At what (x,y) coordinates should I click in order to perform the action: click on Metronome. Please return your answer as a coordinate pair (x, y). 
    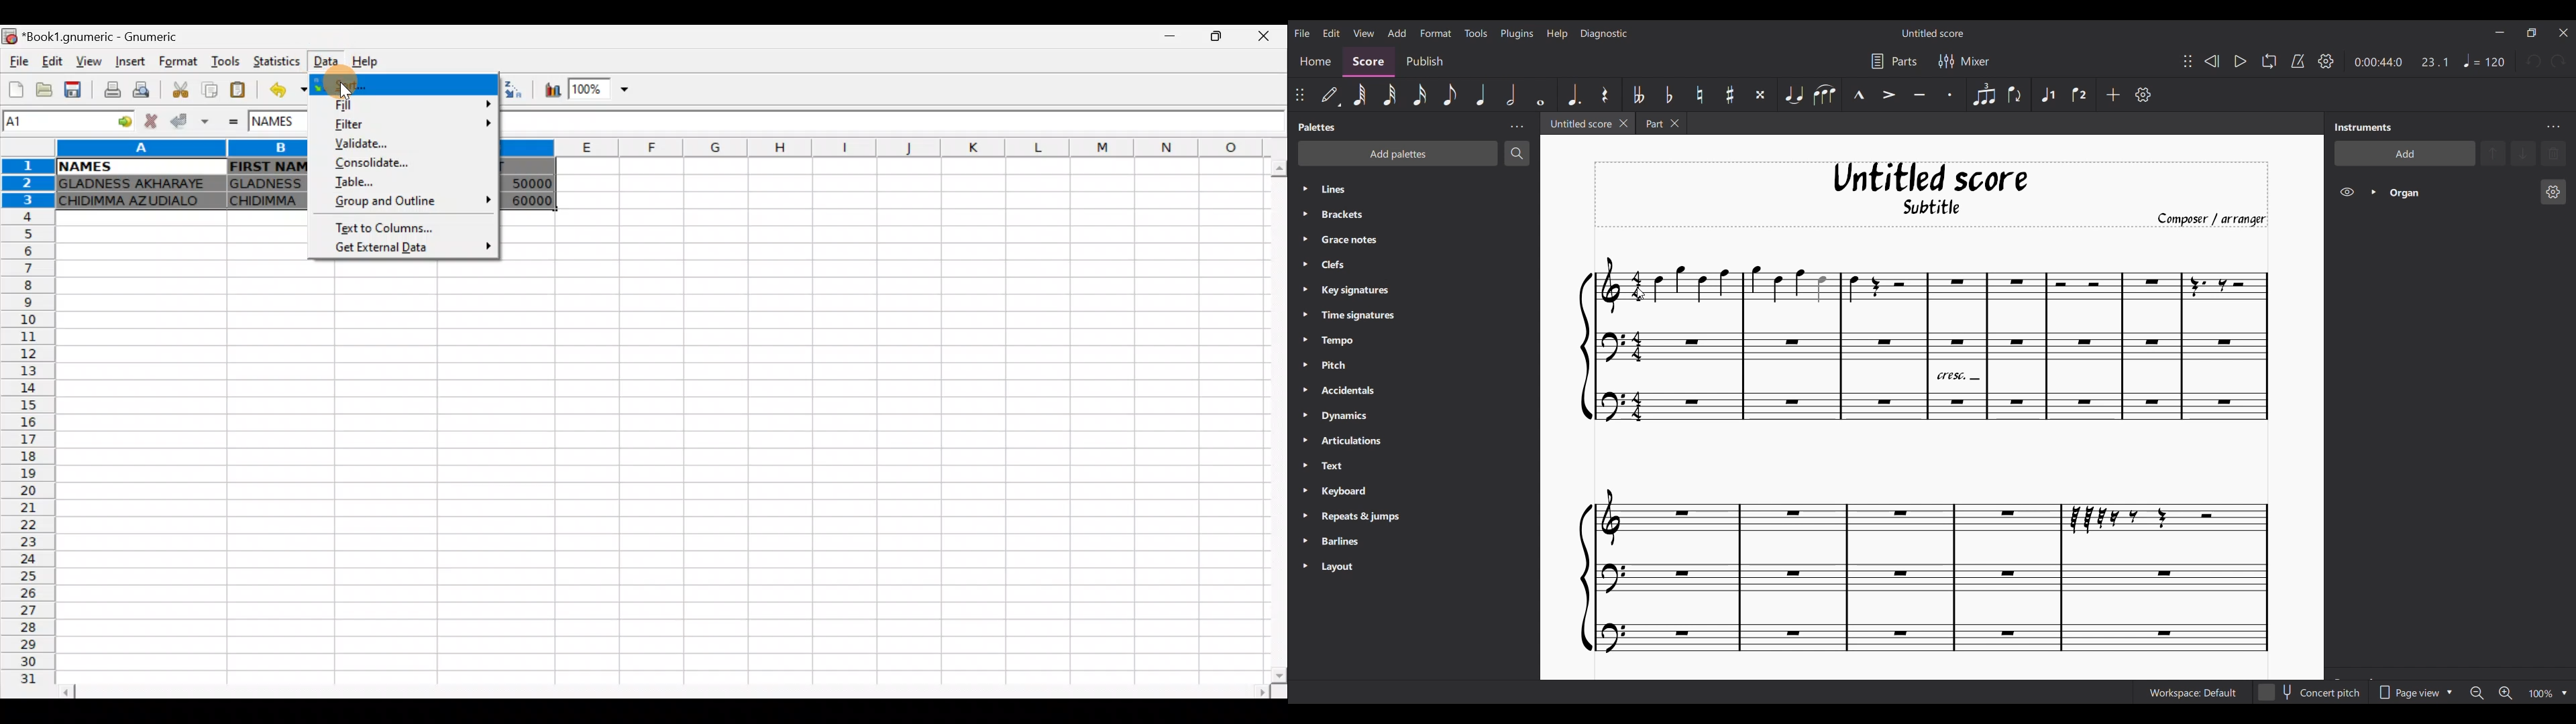
    Looking at the image, I should click on (2298, 60).